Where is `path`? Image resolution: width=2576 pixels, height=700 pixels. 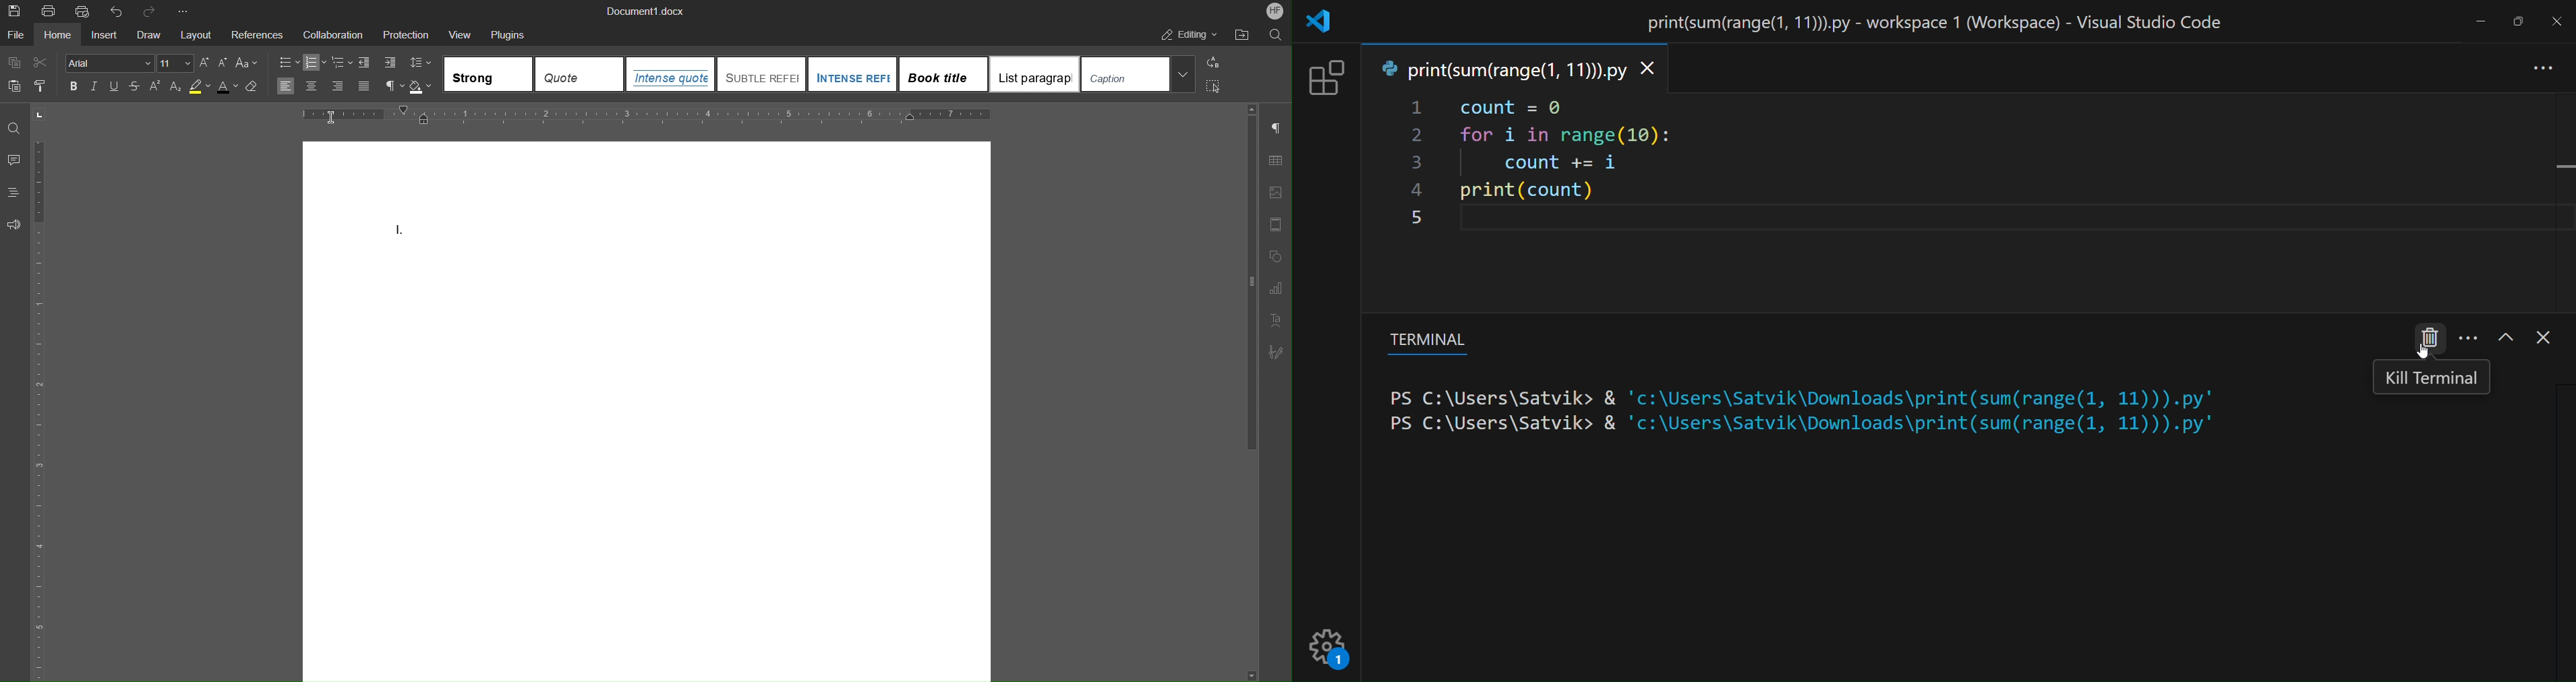 path is located at coordinates (1810, 414).